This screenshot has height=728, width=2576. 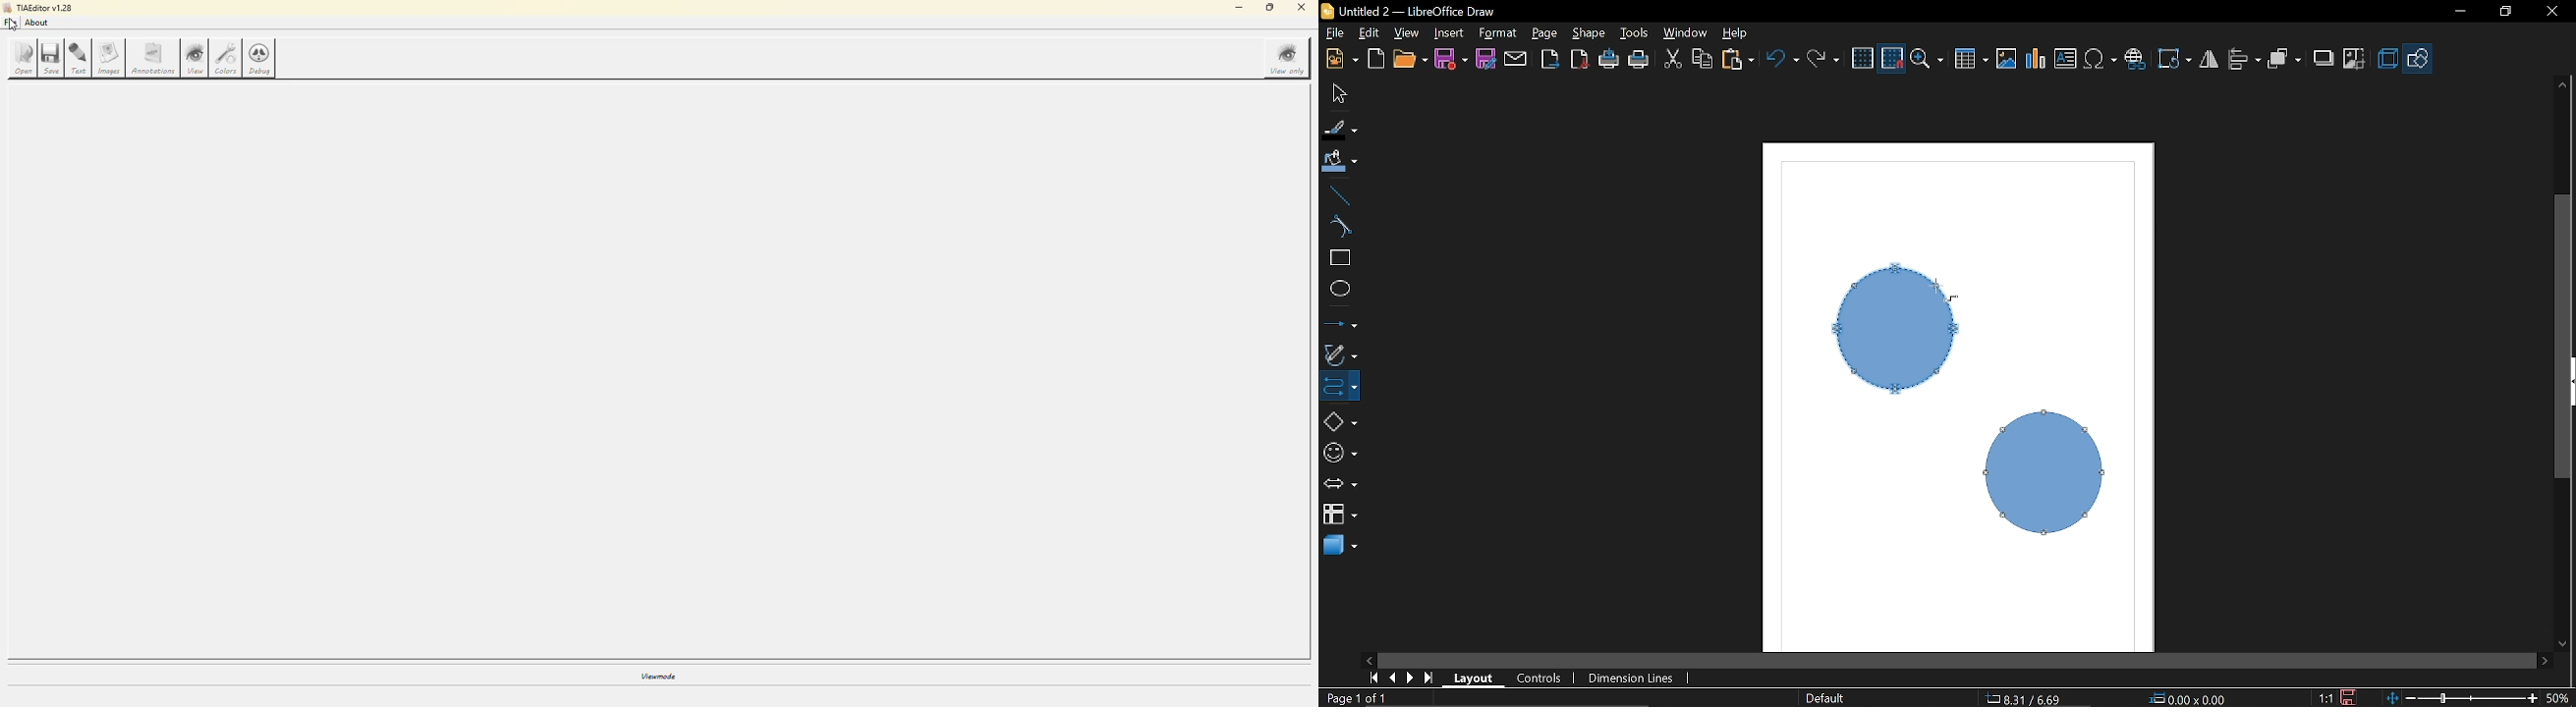 What do you see at coordinates (1337, 196) in the screenshot?
I see `Line` at bounding box center [1337, 196].